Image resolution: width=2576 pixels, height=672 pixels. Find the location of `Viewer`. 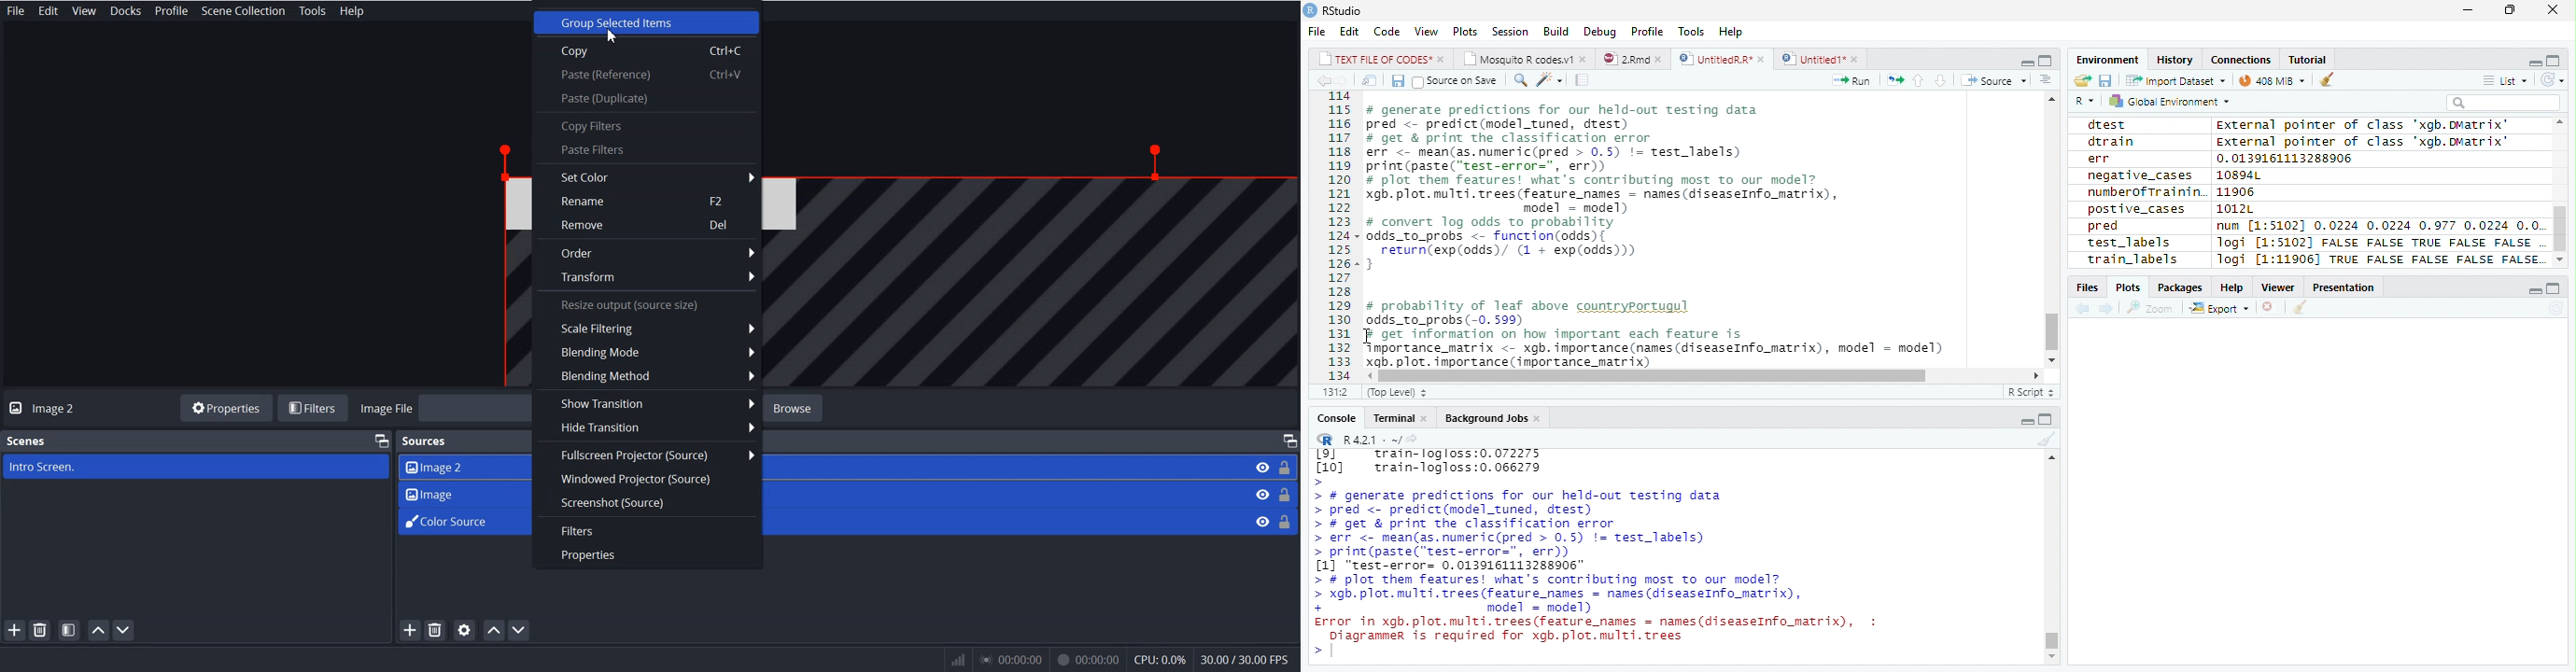

Viewer is located at coordinates (2280, 287).